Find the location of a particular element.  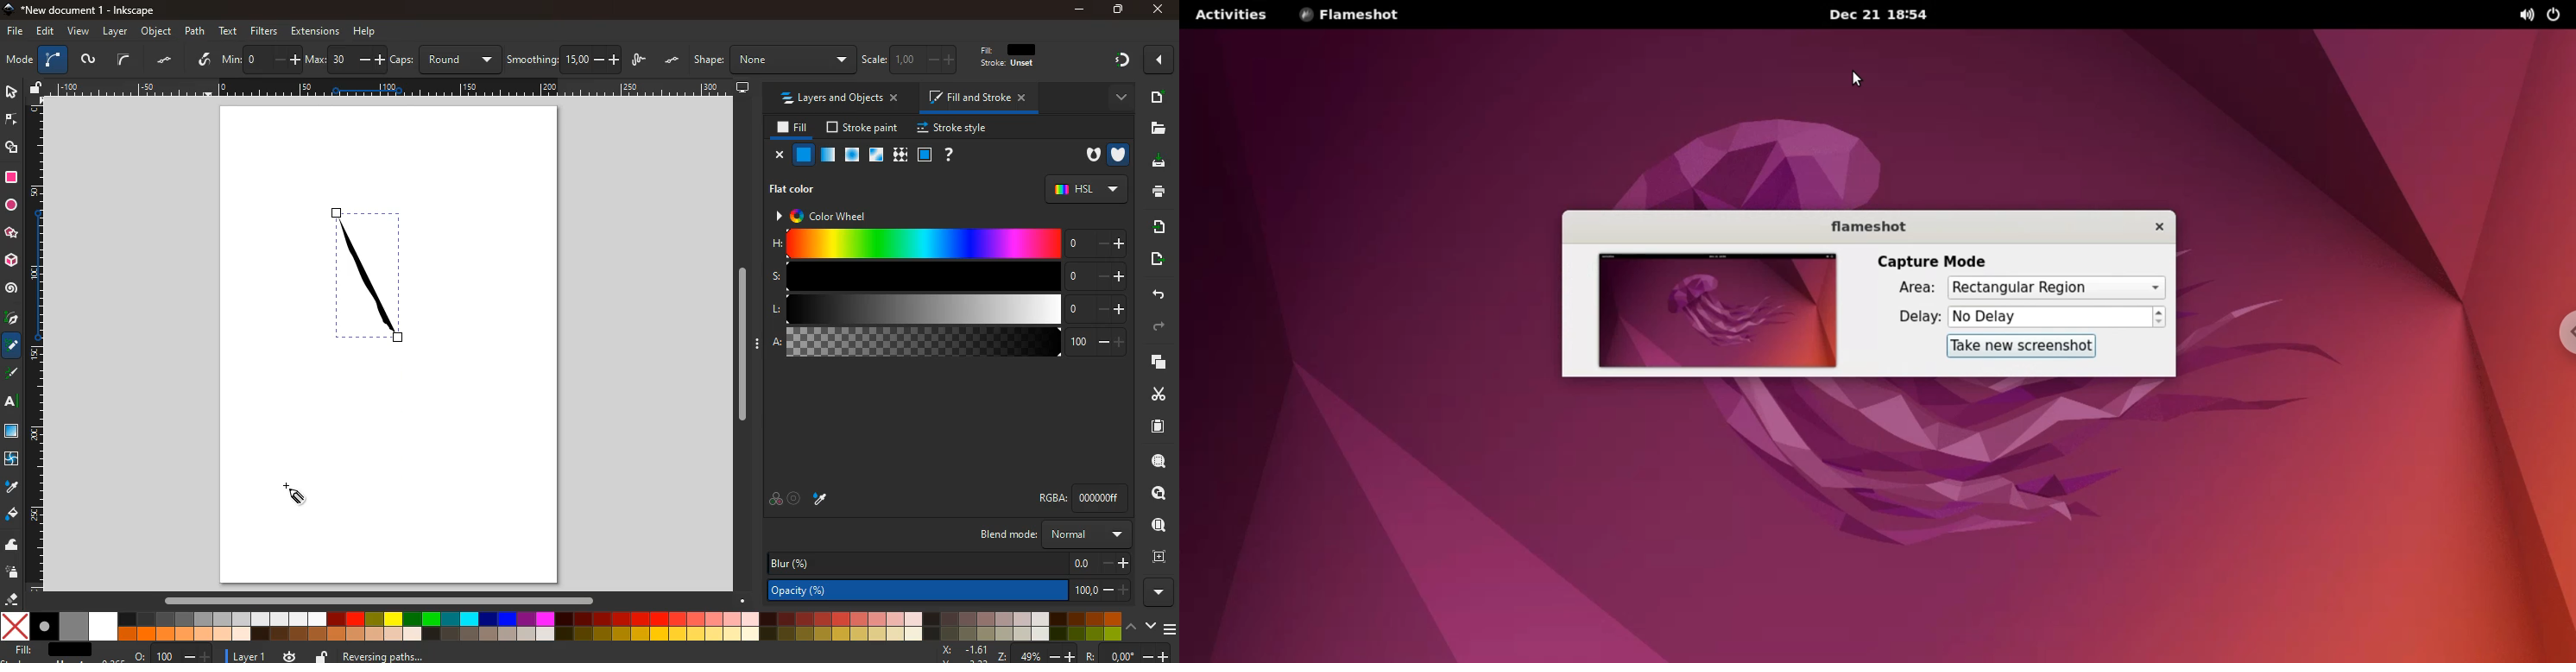

filters is located at coordinates (264, 31).